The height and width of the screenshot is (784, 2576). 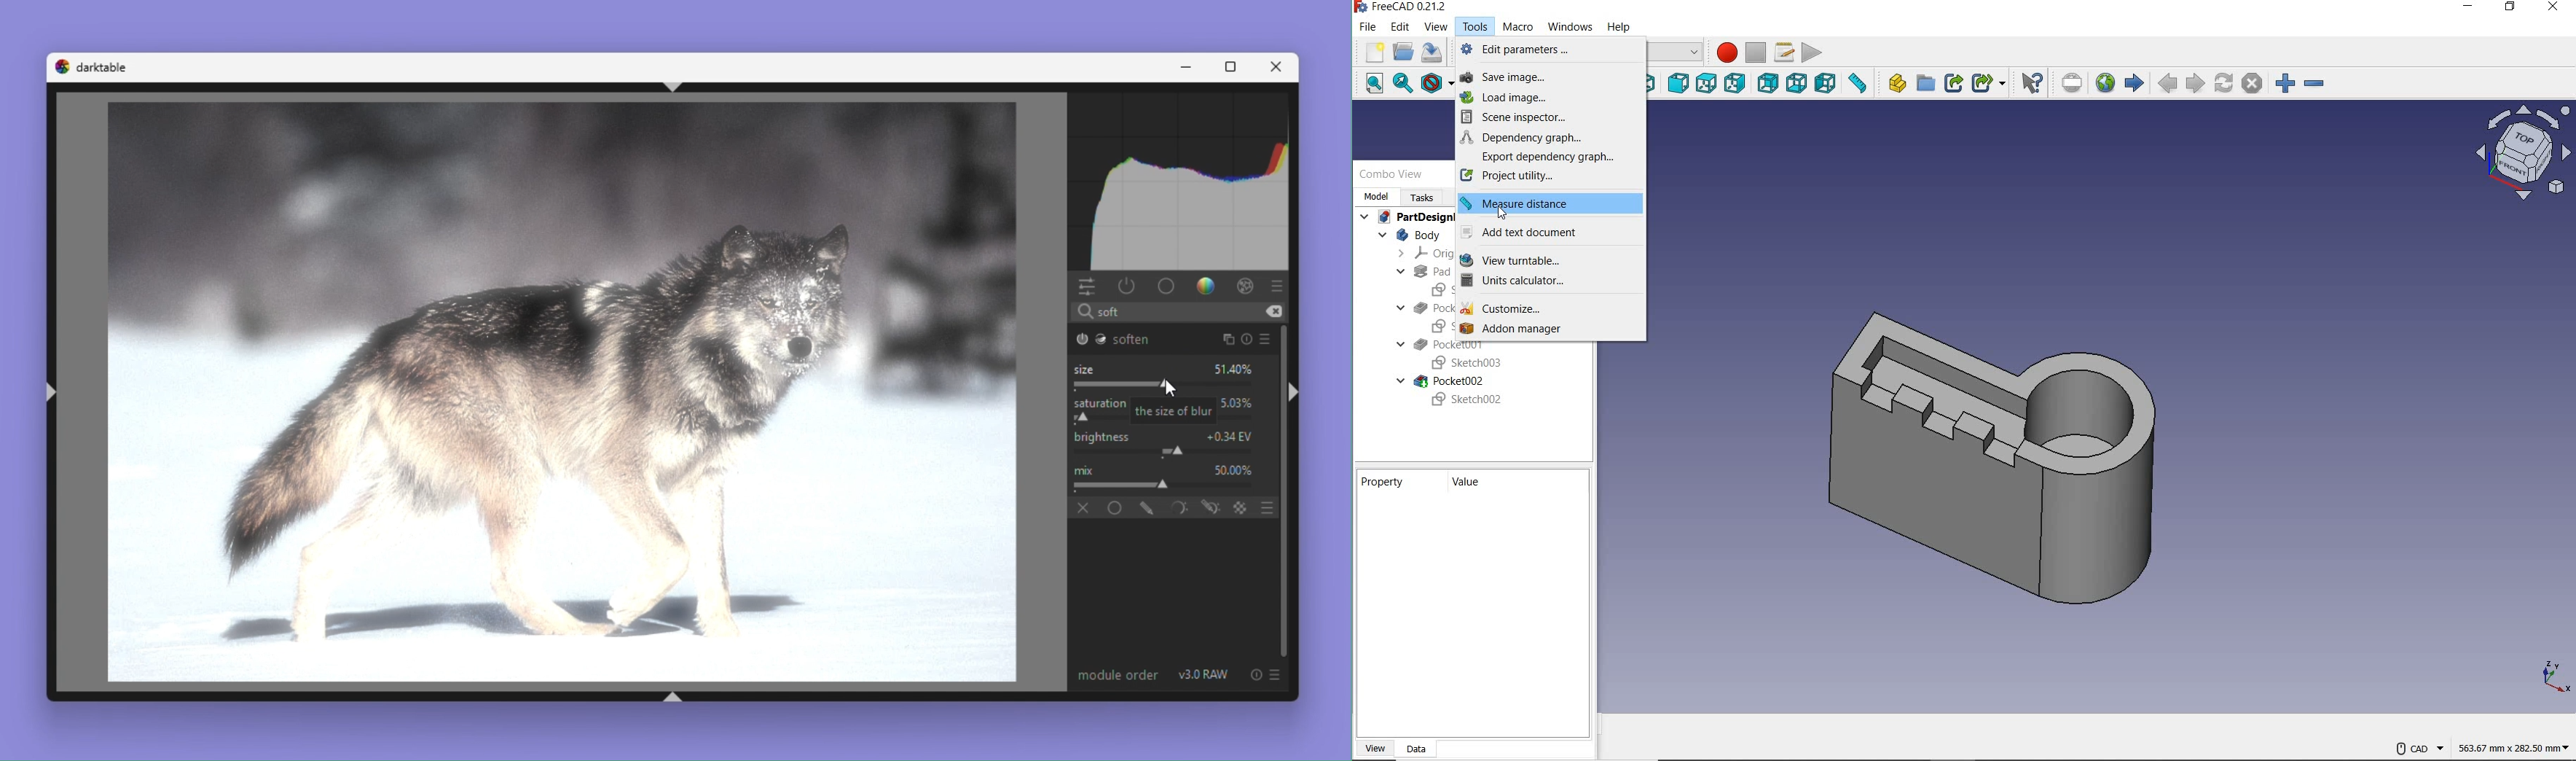 I want to click on help, so click(x=1619, y=26).